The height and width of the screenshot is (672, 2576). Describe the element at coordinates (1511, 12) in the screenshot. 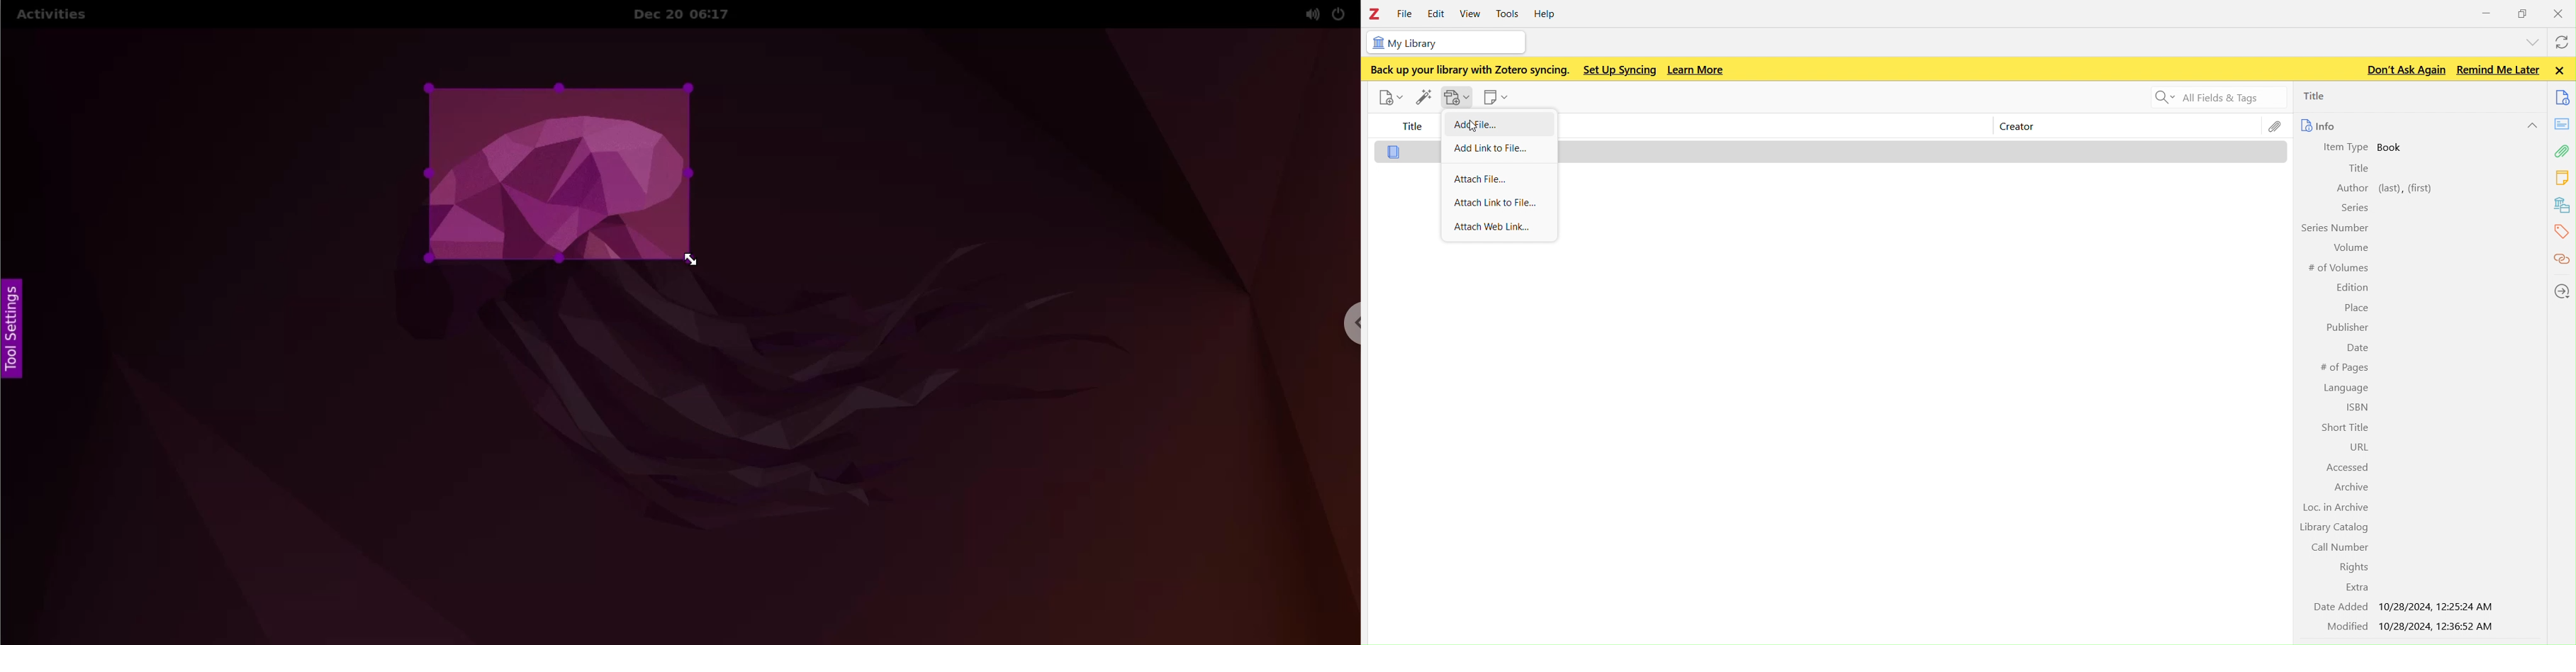

I see `tools` at that location.